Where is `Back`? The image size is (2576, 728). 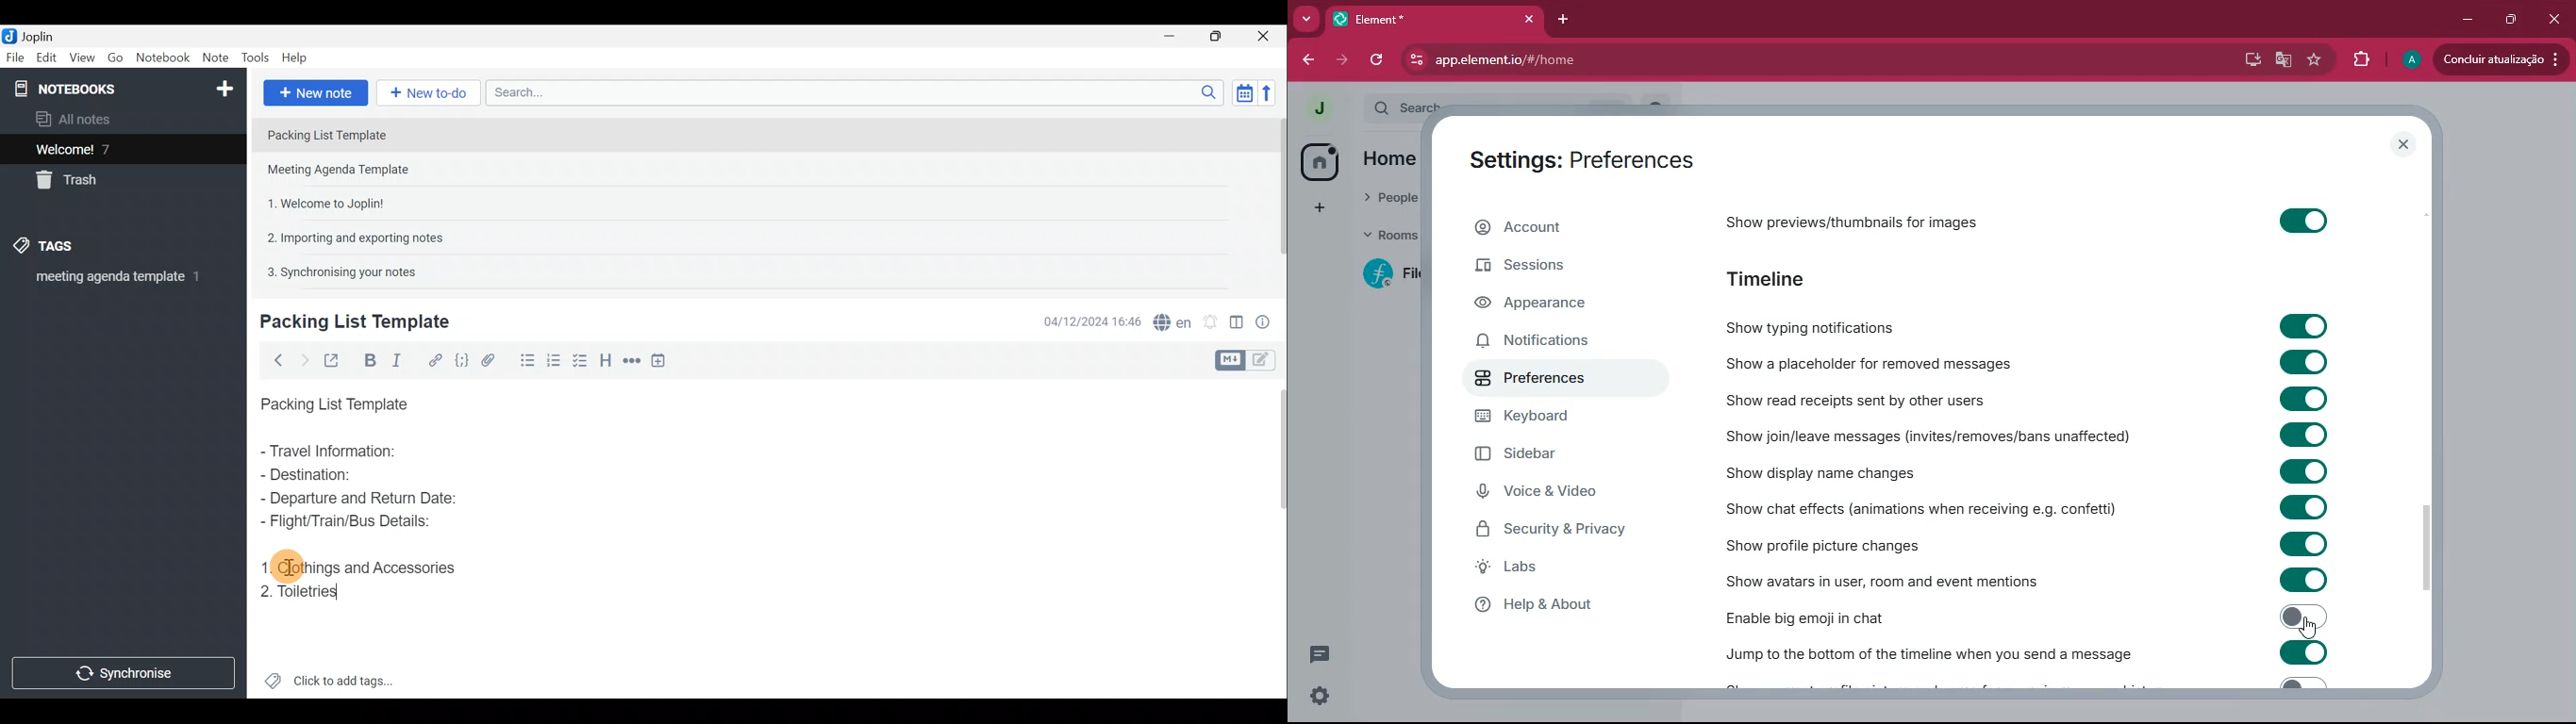 Back is located at coordinates (276, 360).